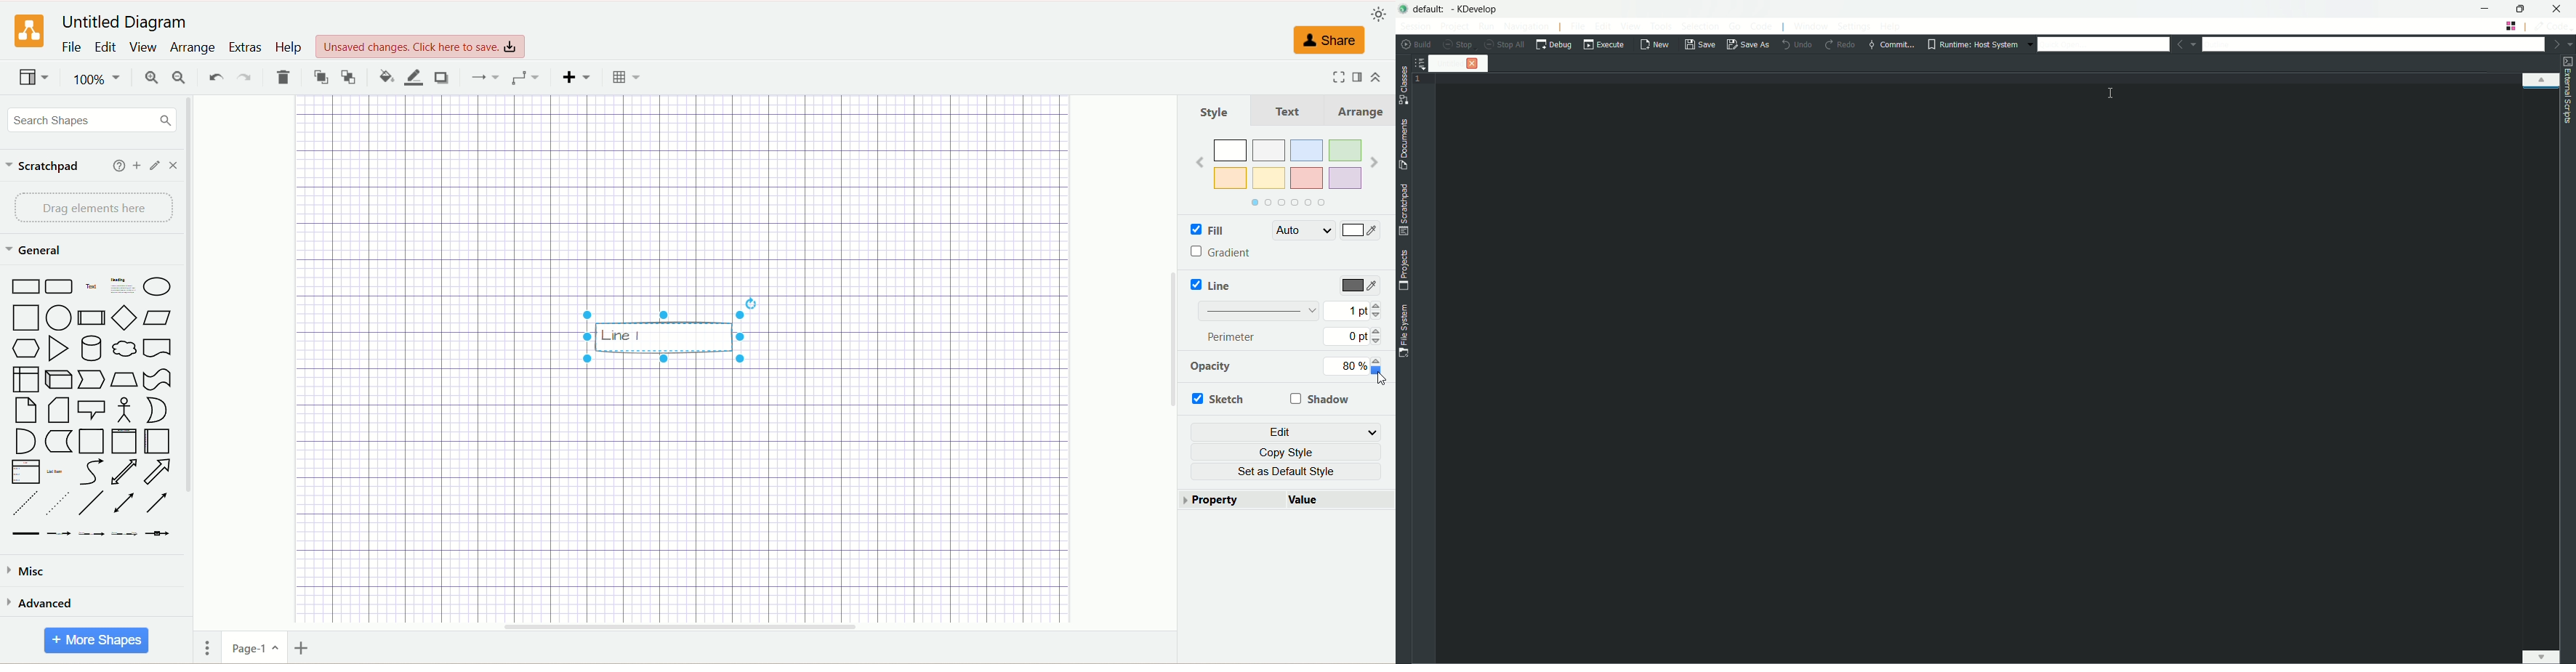 The height and width of the screenshot is (672, 2576). Describe the element at coordinates (1286, 110) in the screenshot. I see `Text` at that location.